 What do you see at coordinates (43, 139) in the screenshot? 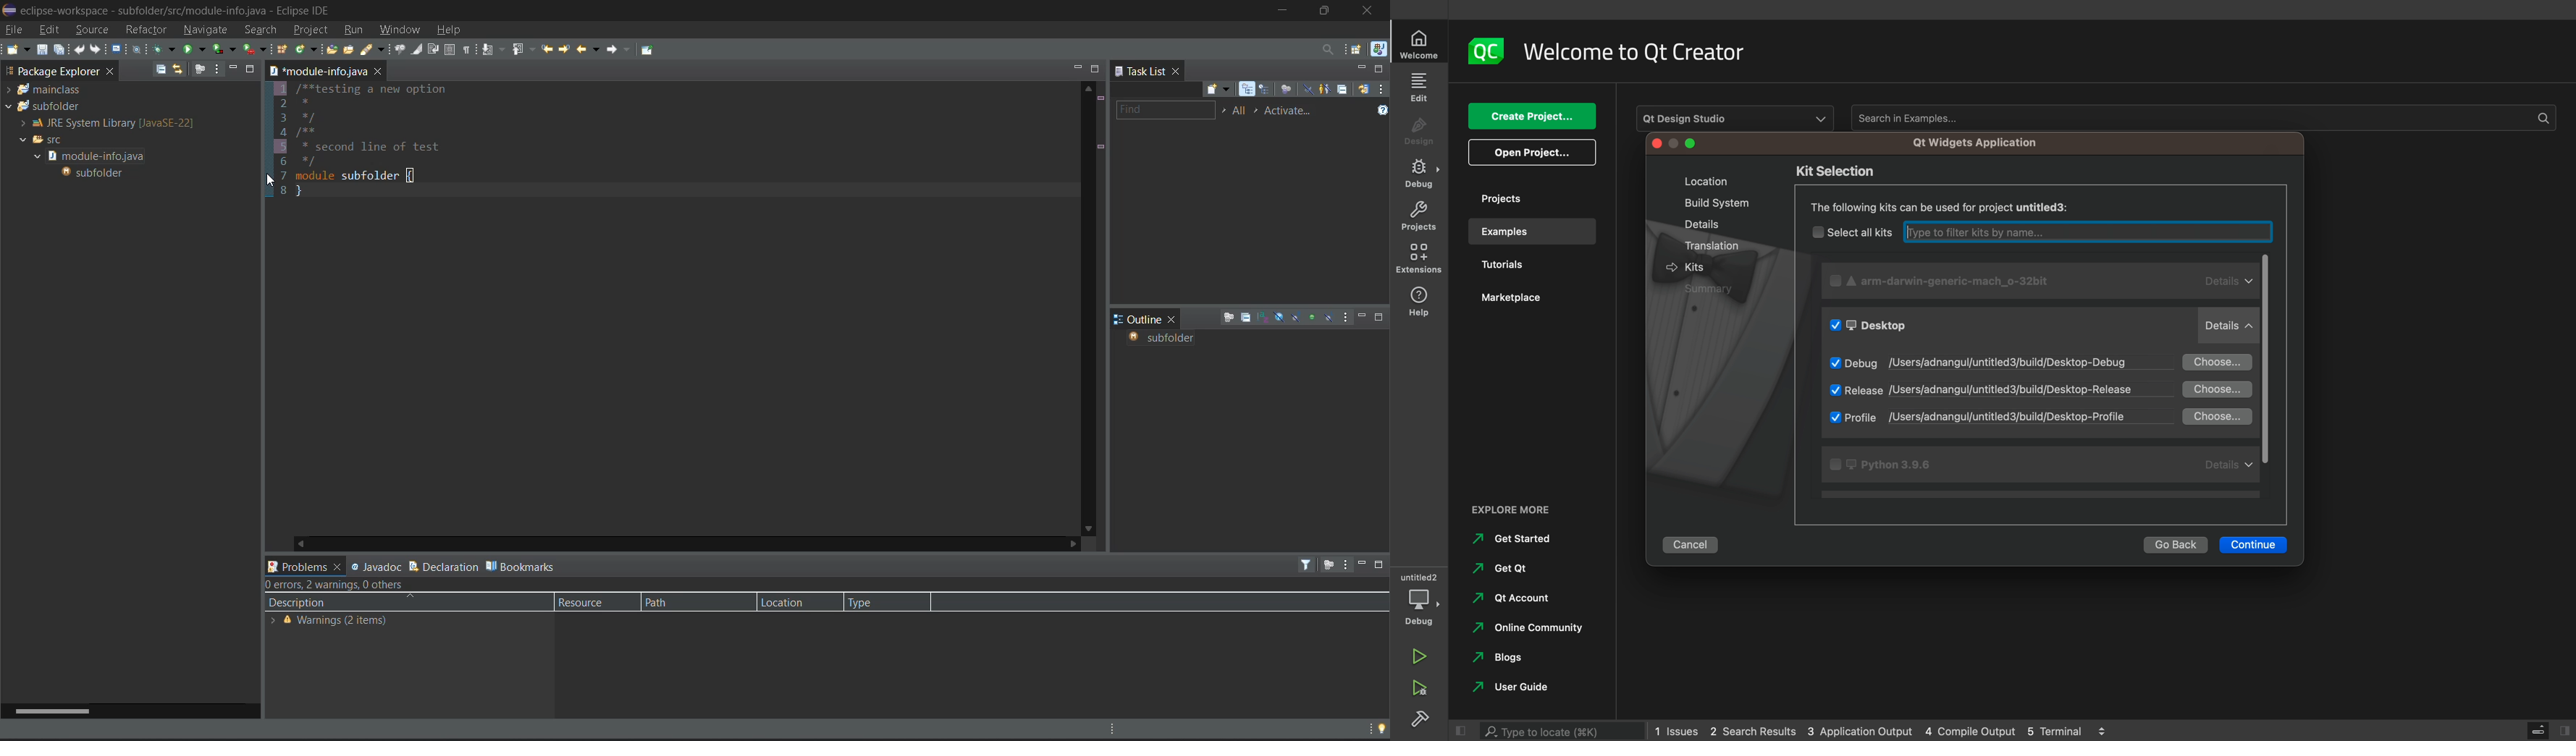
I see `src` at bounding box center [43, 139].